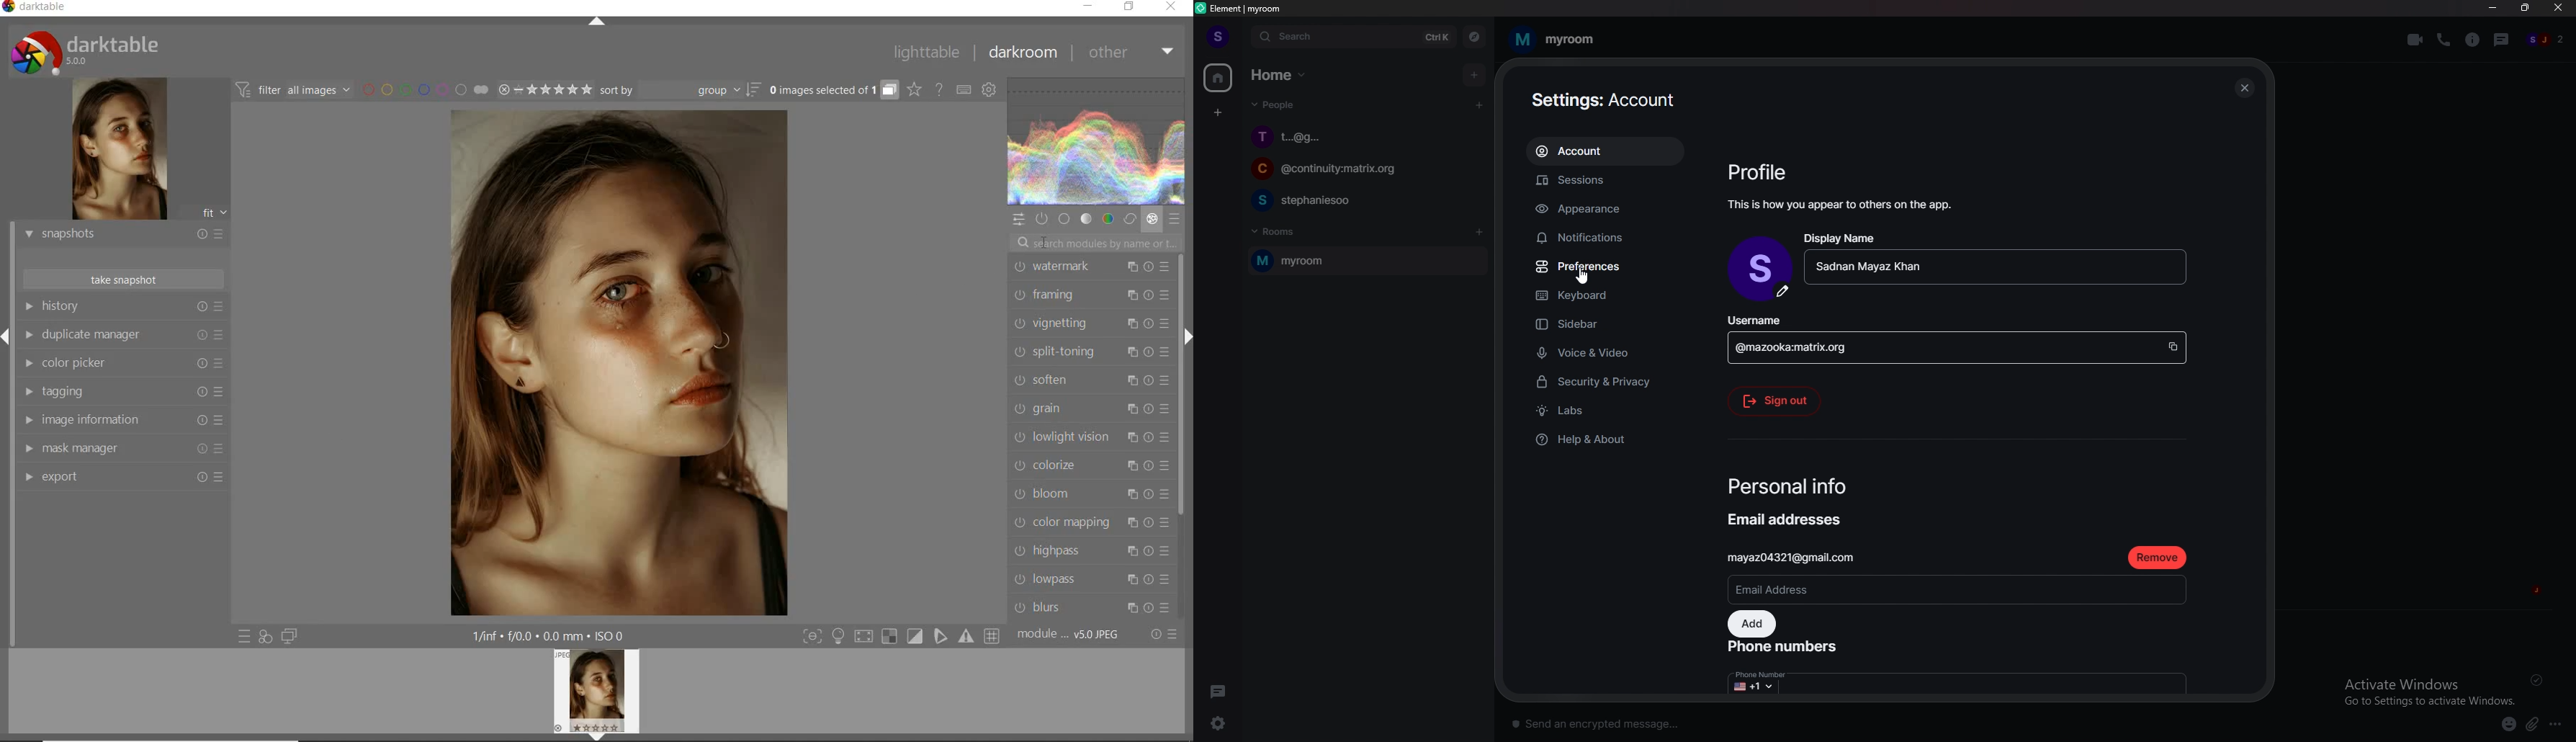 This screenshot has width=2576, height=756. Describe the element at coordinates (1605, 210) in the screenshot. I see `appearance` at that location.